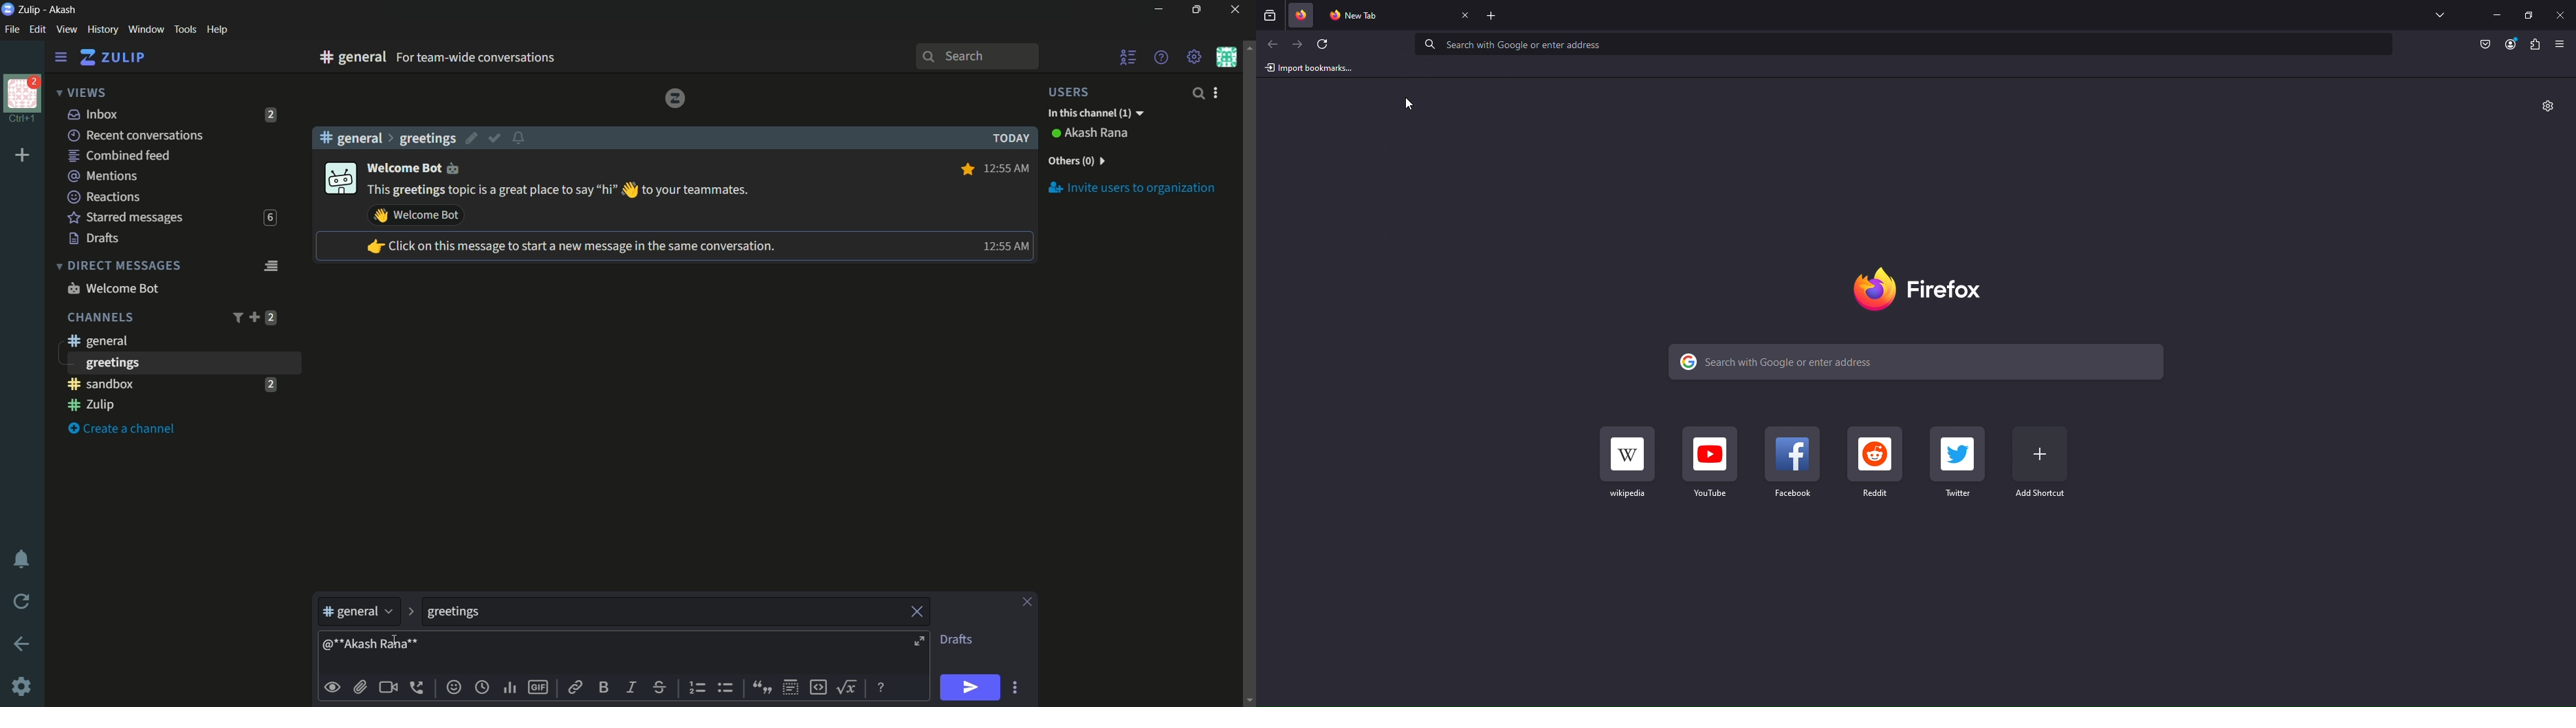 The height and width of the screenshot is (728, 2576). I want to click on Minimize, so click(2497, 15).